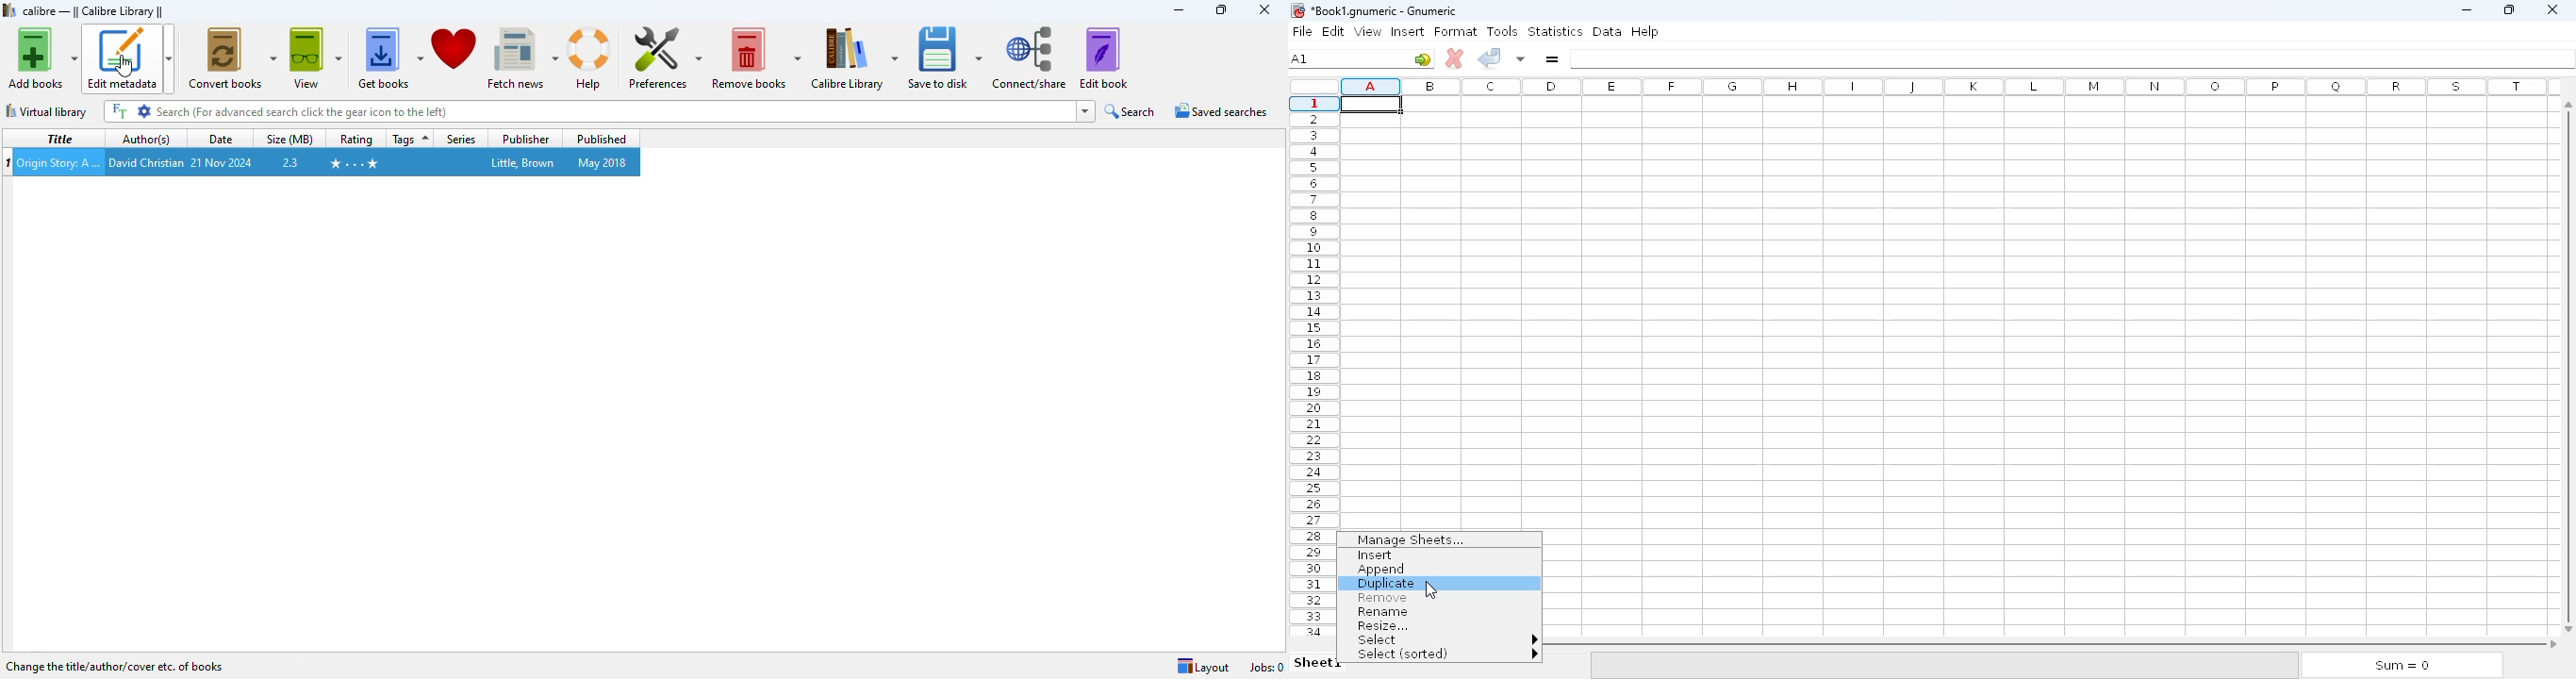 The image size is (2576, 700). Describe the element at coordinates (1387, 10) in the screenshot. I see `*Book1.gnumeric - Gnumeric` at that location.